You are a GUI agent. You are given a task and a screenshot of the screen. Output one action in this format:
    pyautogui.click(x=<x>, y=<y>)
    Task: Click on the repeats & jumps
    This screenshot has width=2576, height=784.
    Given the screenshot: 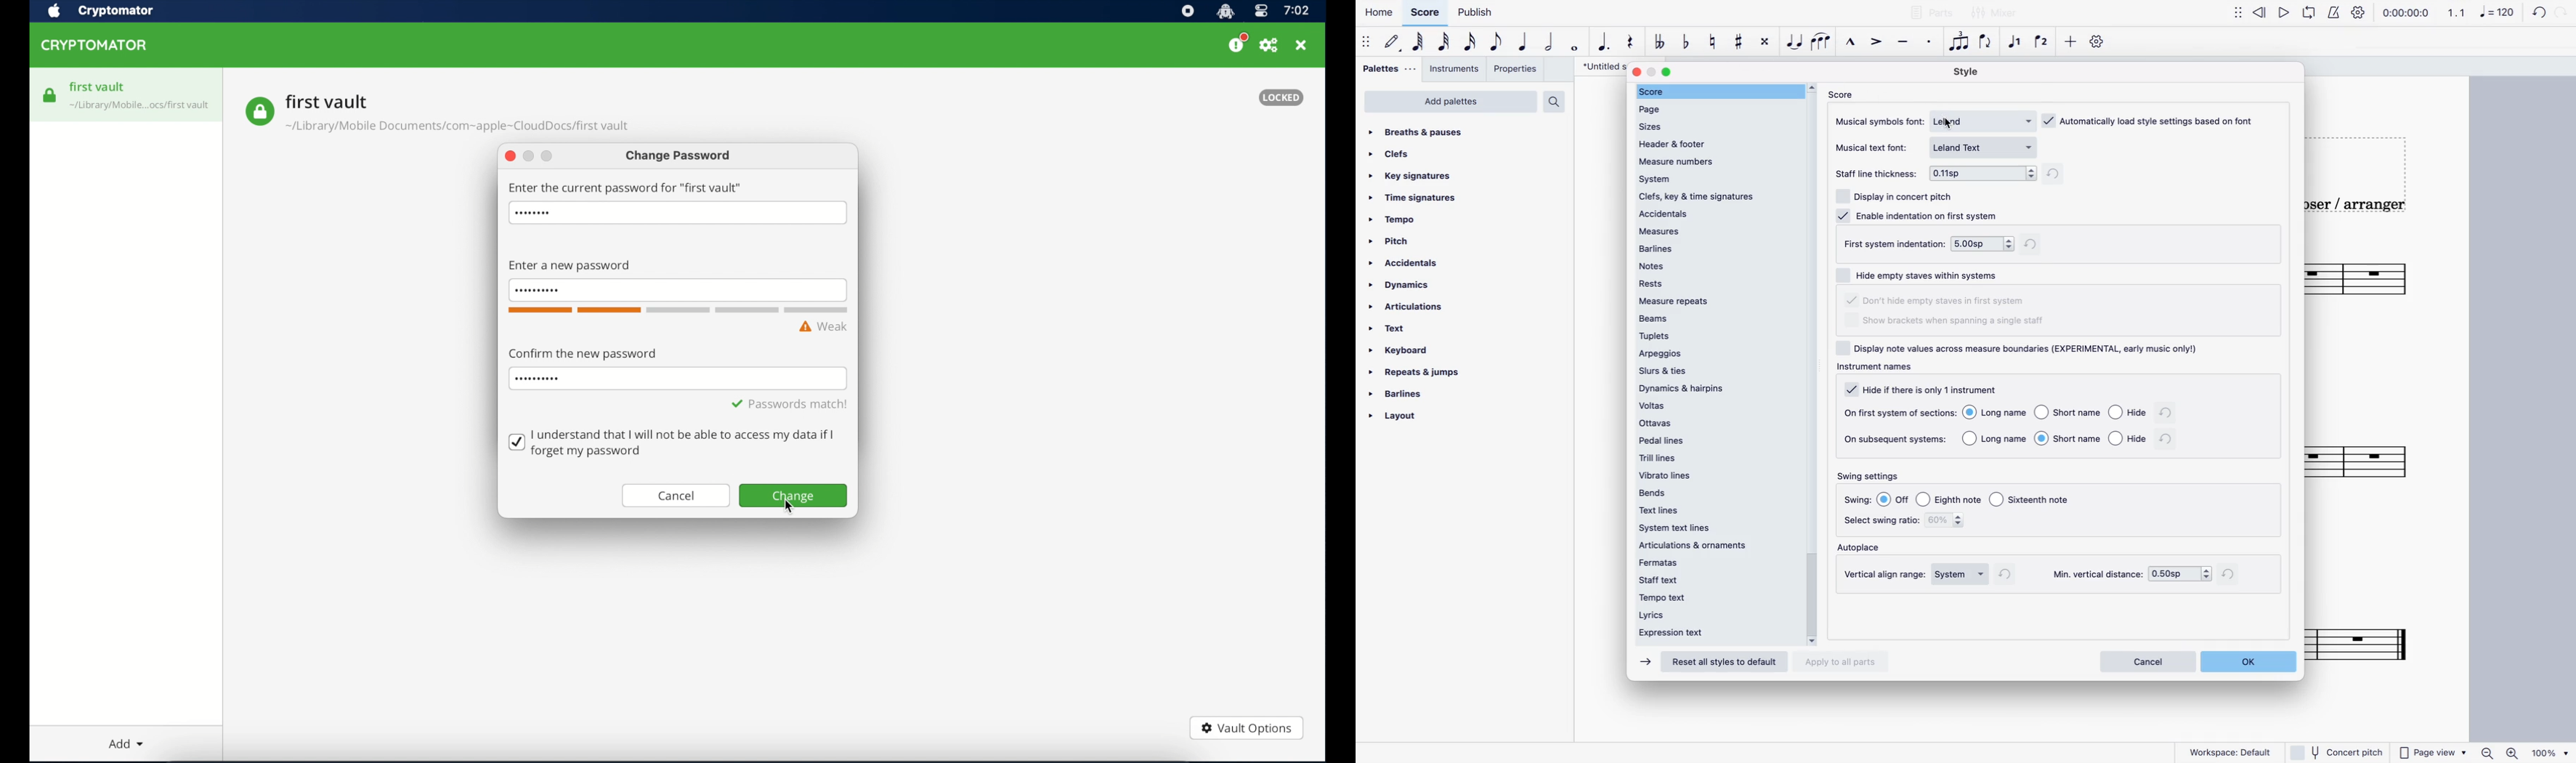 What is the action you would take?
    pyautogui.click(x=1421, y=373)
    